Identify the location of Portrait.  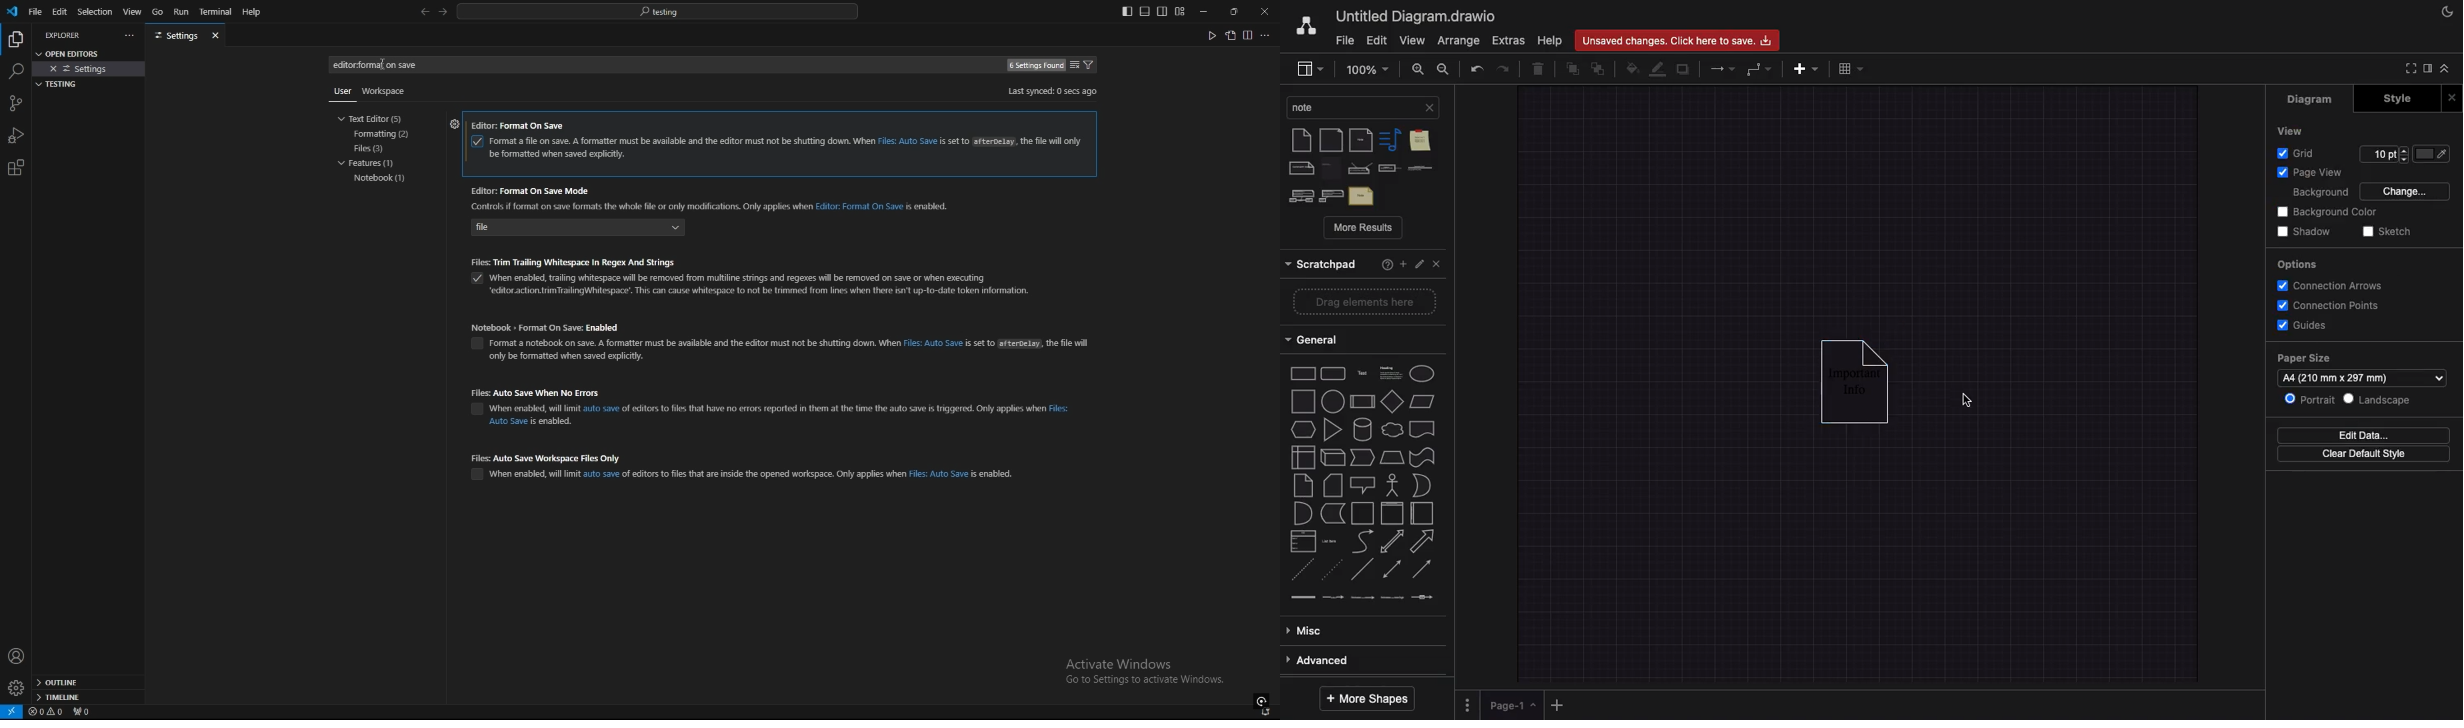
(2308, 399).